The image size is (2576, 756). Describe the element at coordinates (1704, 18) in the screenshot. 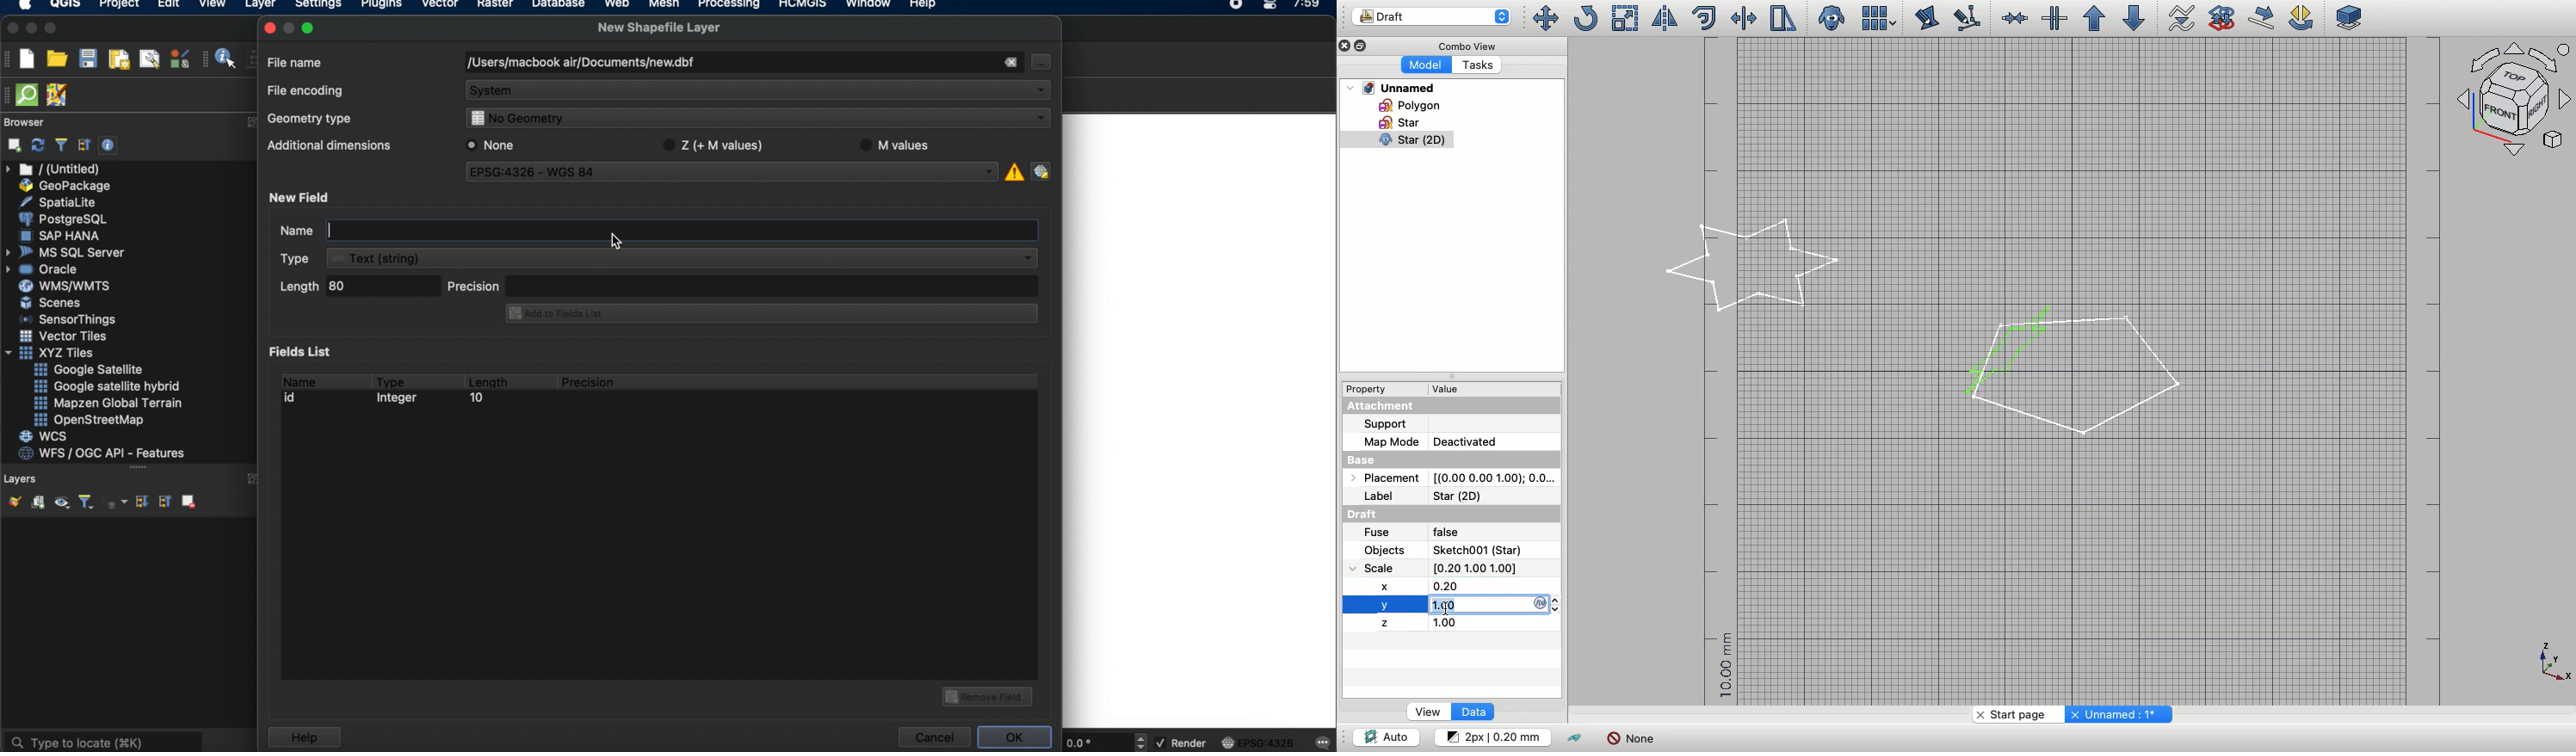

I see `Offset` at that location.